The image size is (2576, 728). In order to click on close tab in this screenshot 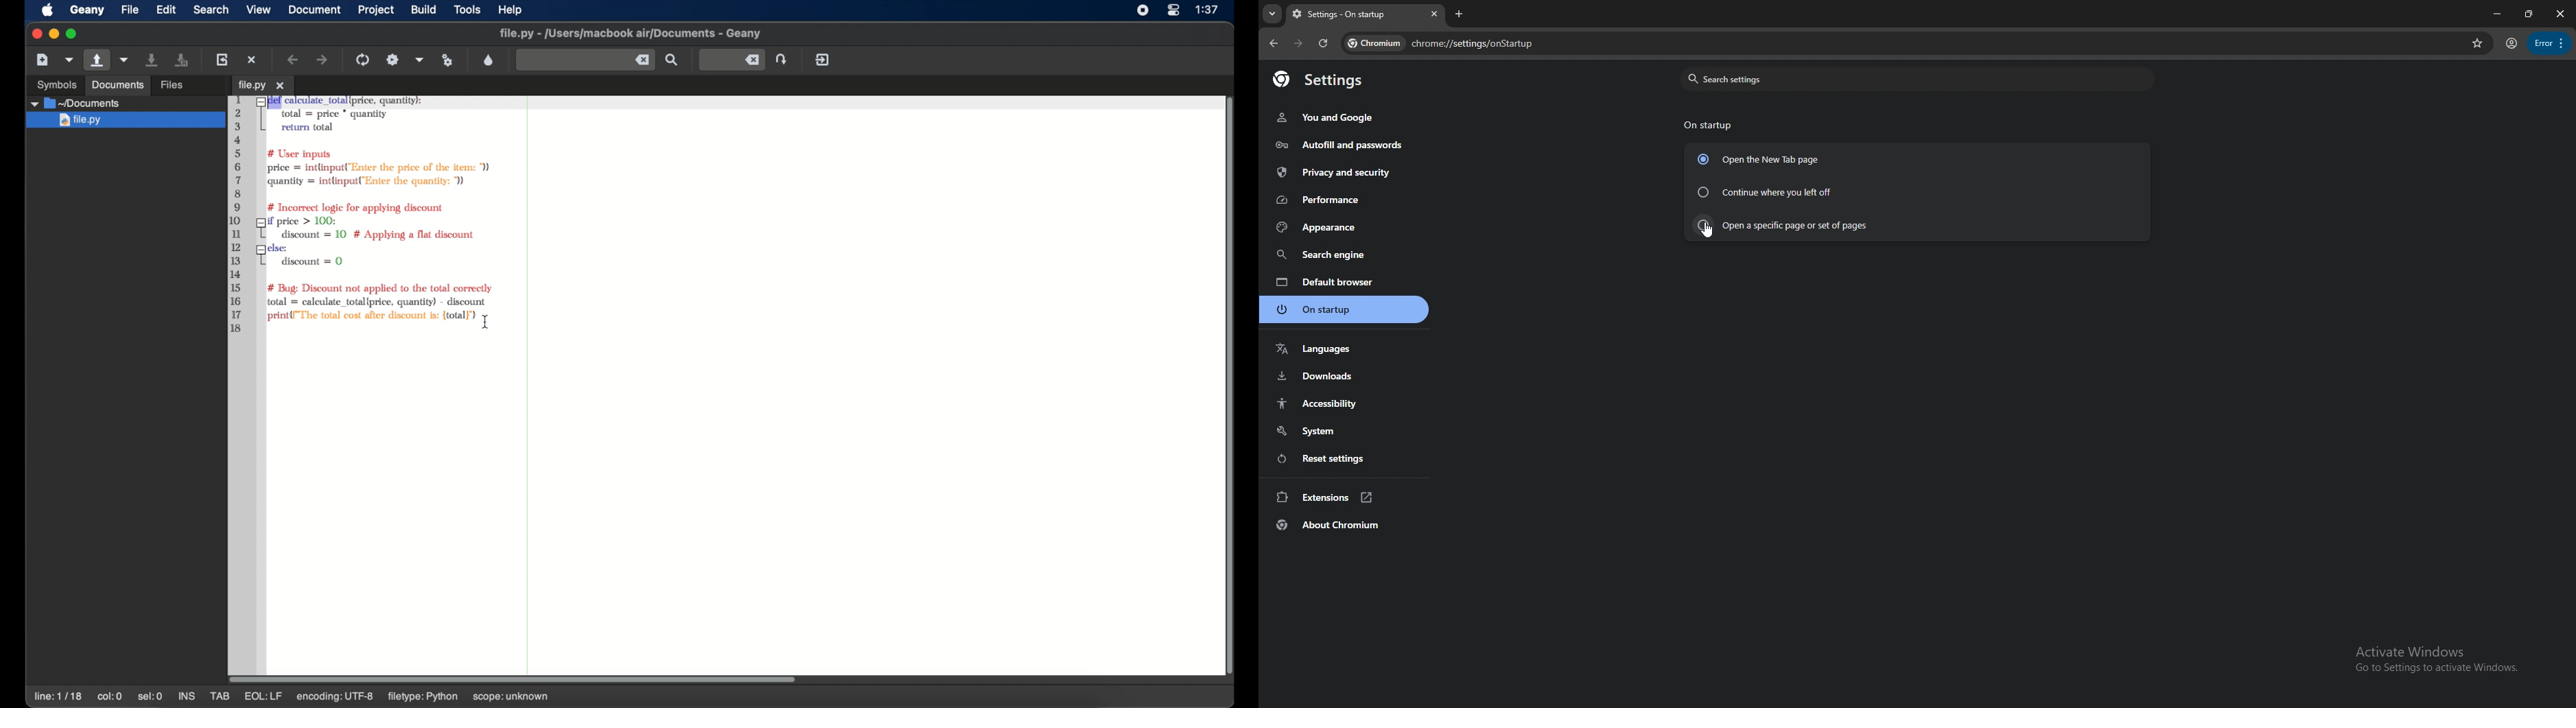, I will do `click(1432, 14)`.